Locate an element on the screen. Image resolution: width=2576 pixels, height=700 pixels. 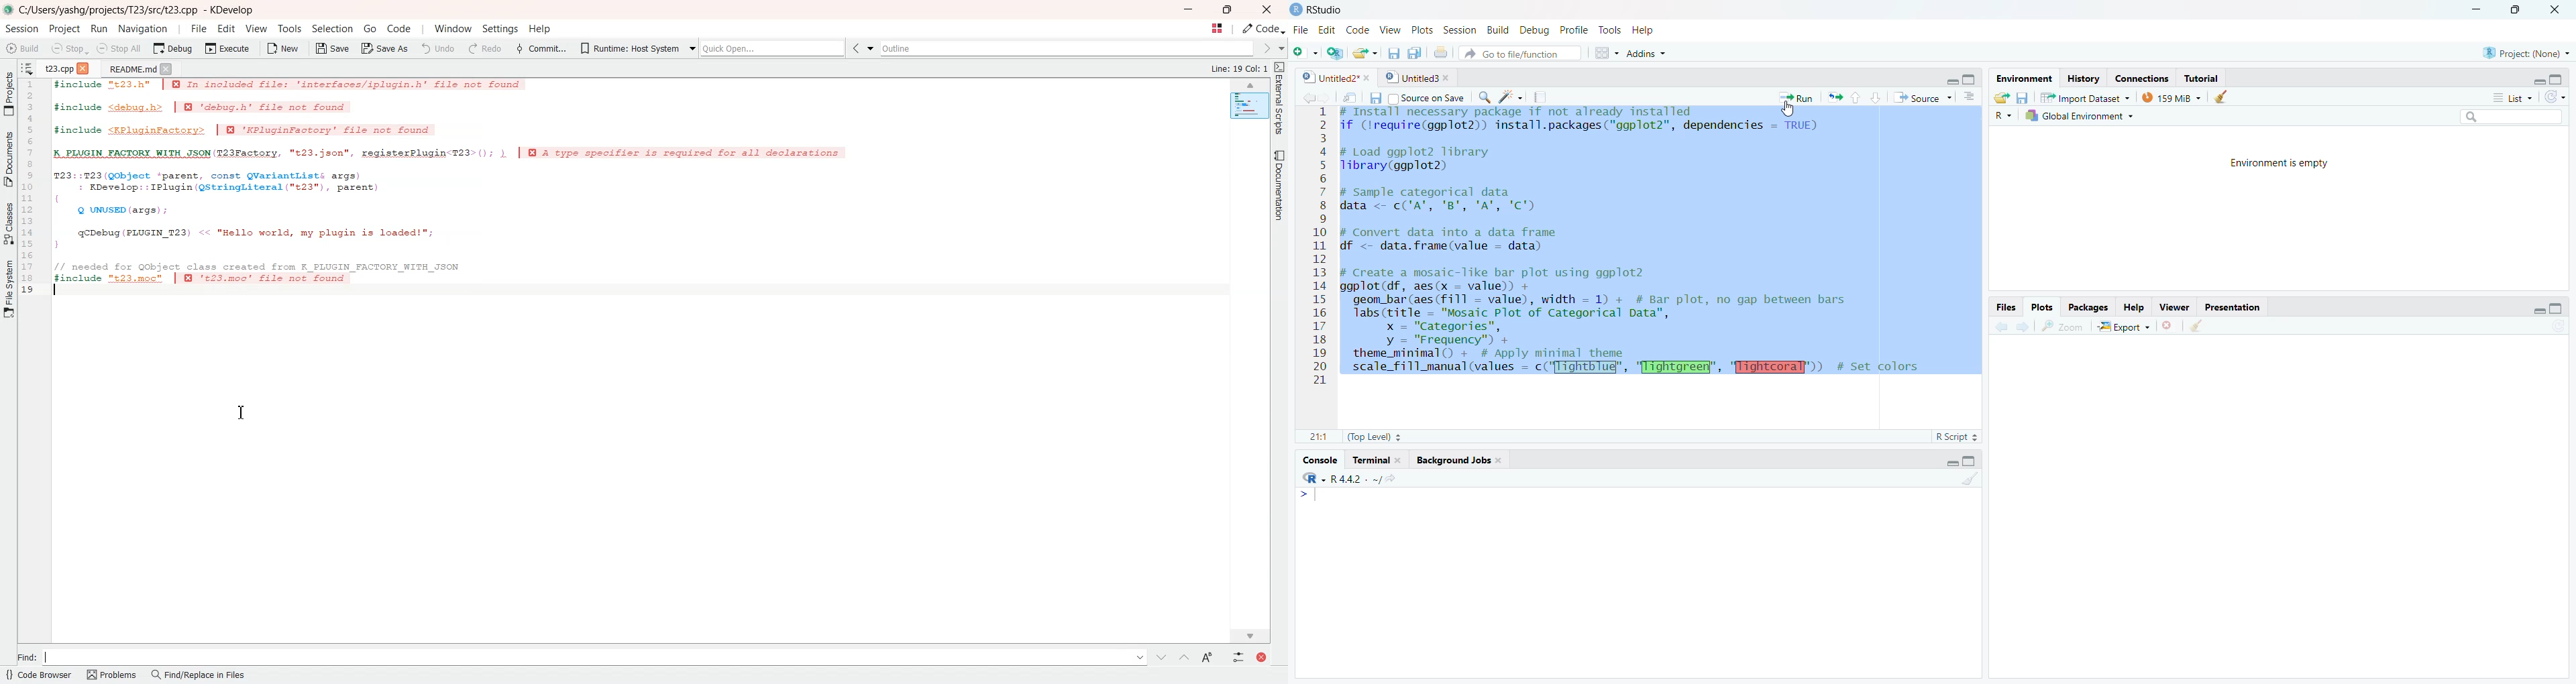
R 4.2.2 . ~ / is located at coordinates (1354, 480).